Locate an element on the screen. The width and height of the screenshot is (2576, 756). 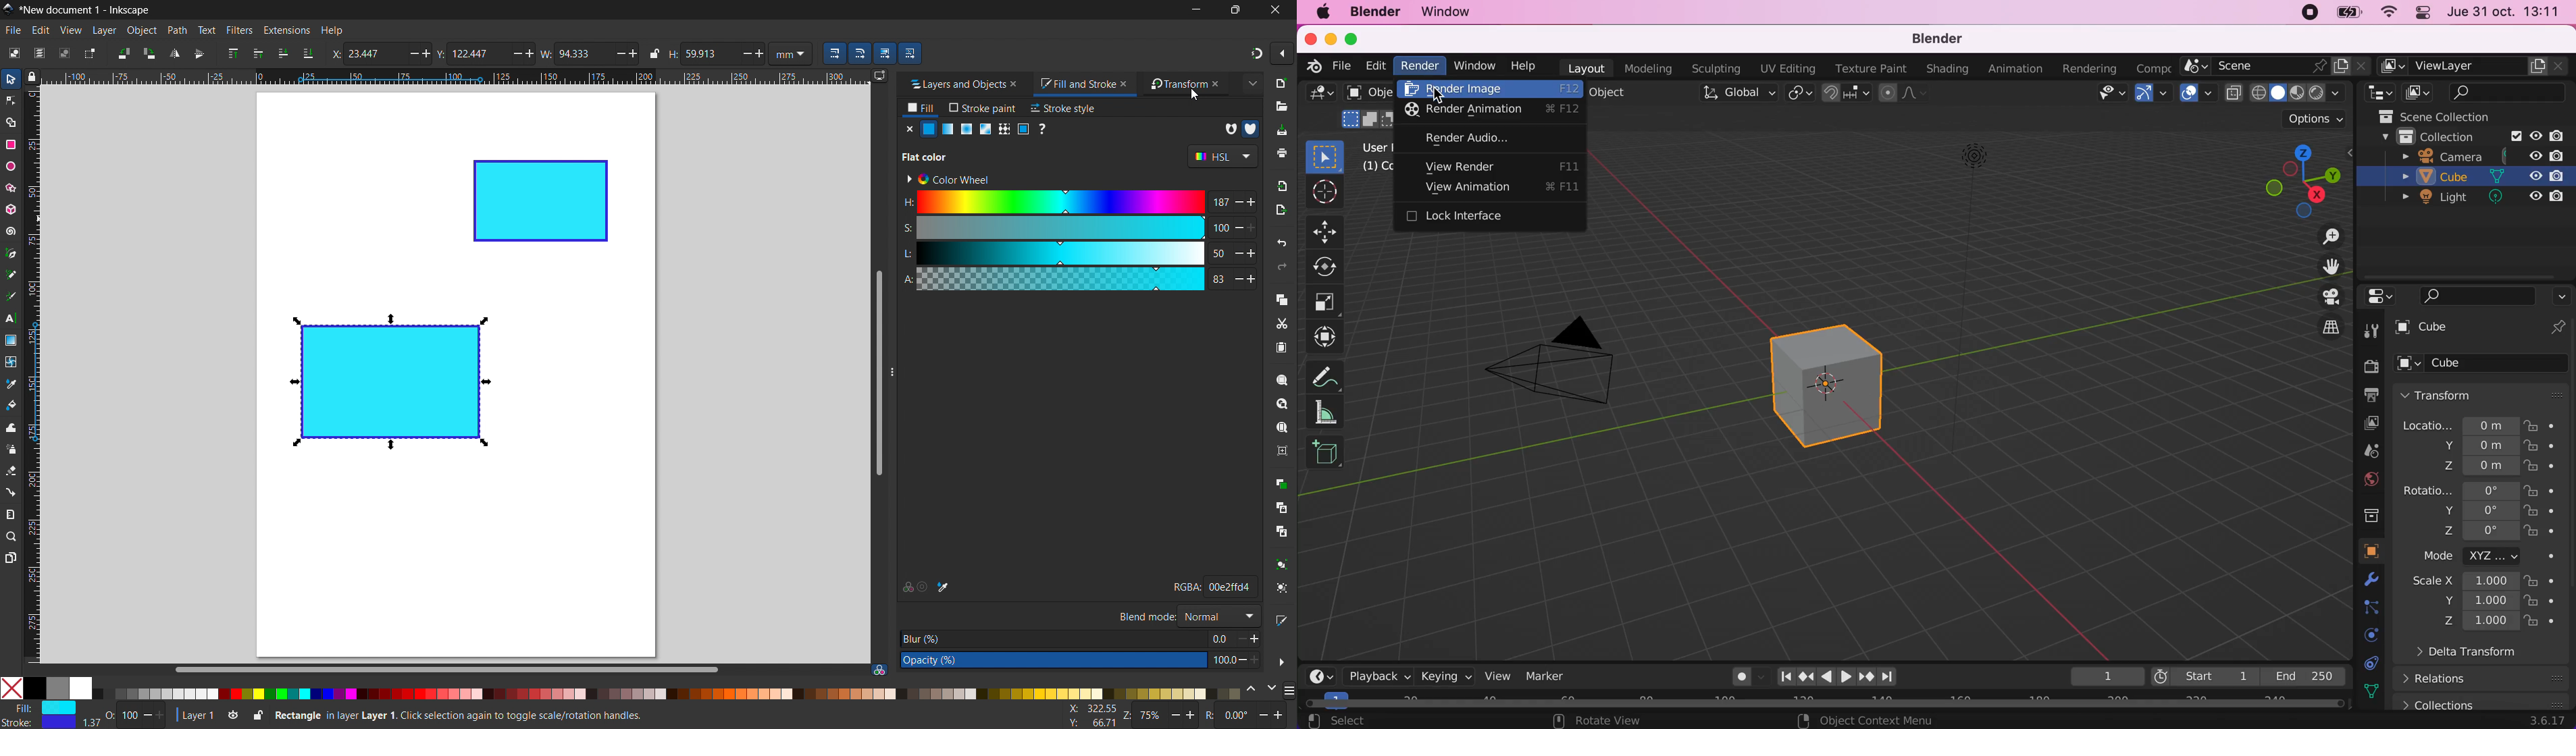
X: 23.447 is located at coordinates (365, 53).